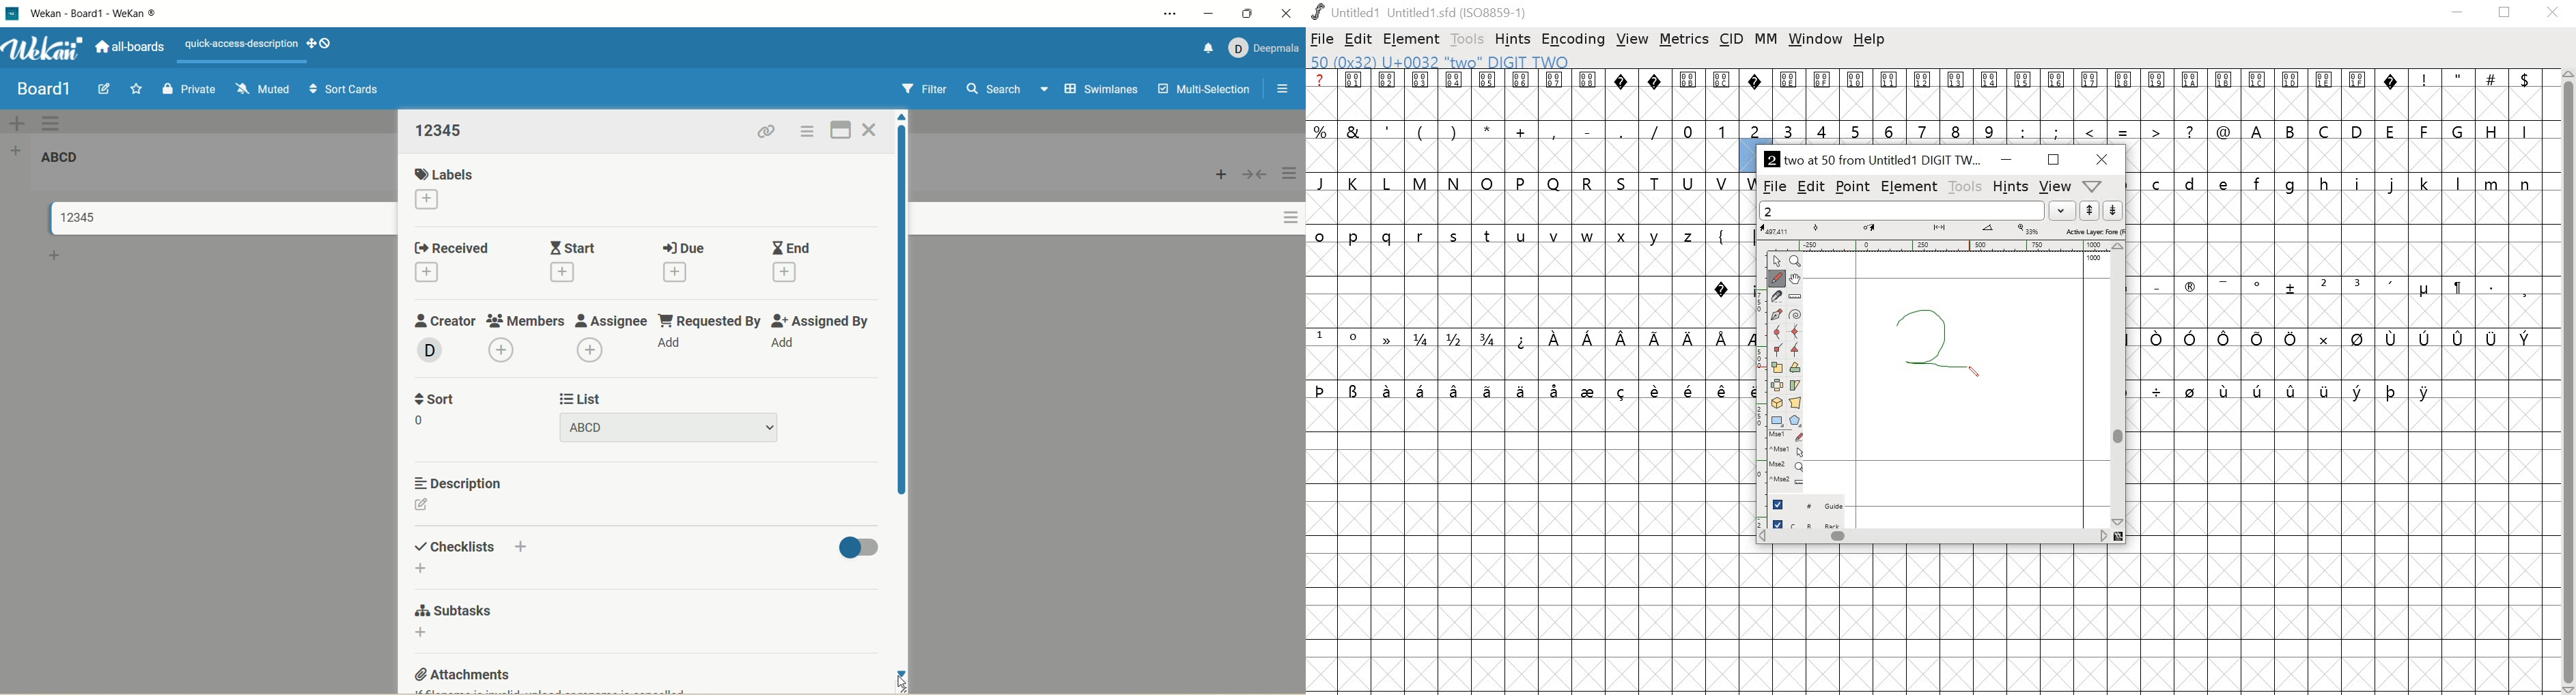 The height and width of the screenshot is (700, 2576). Describe the element at coordinates (1789, 437) in the screenshot. I see `mouse left button` at that location.